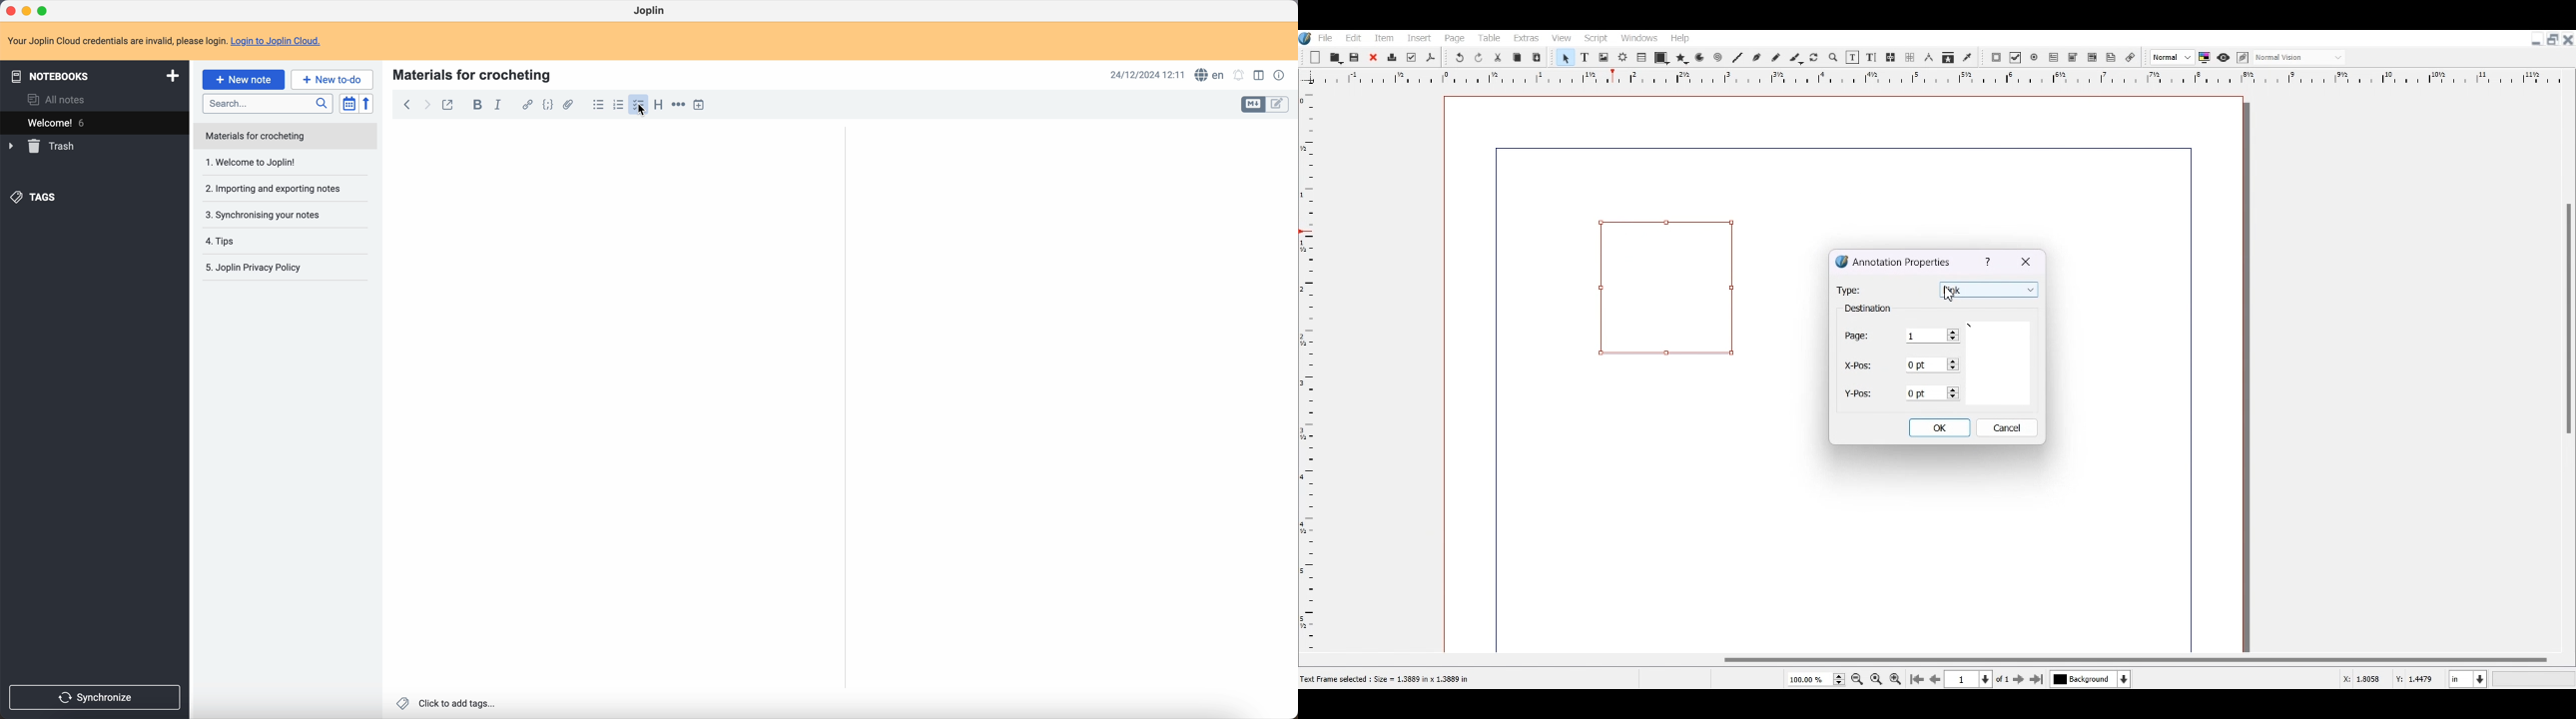 Image resolution: width=2576 pixels, height=728 pixels. I want to click on toggle edit layout, so click(1279, 103).